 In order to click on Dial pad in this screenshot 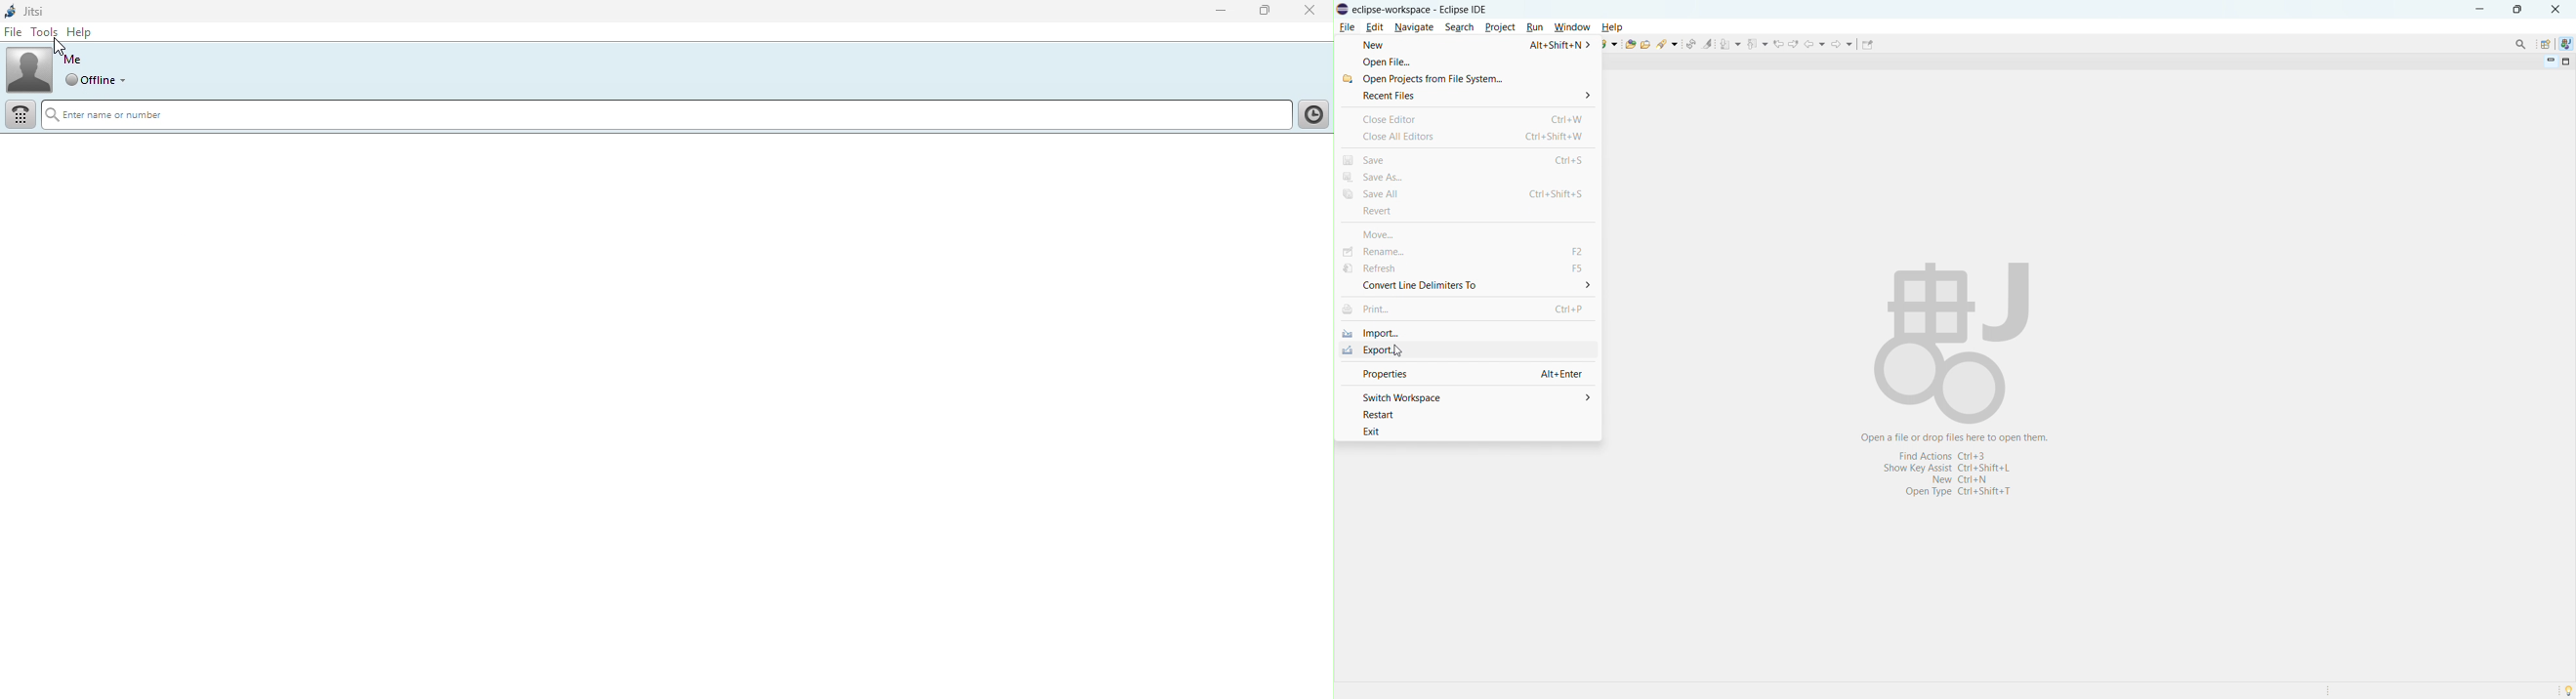, I will do `click(22, 115)`.